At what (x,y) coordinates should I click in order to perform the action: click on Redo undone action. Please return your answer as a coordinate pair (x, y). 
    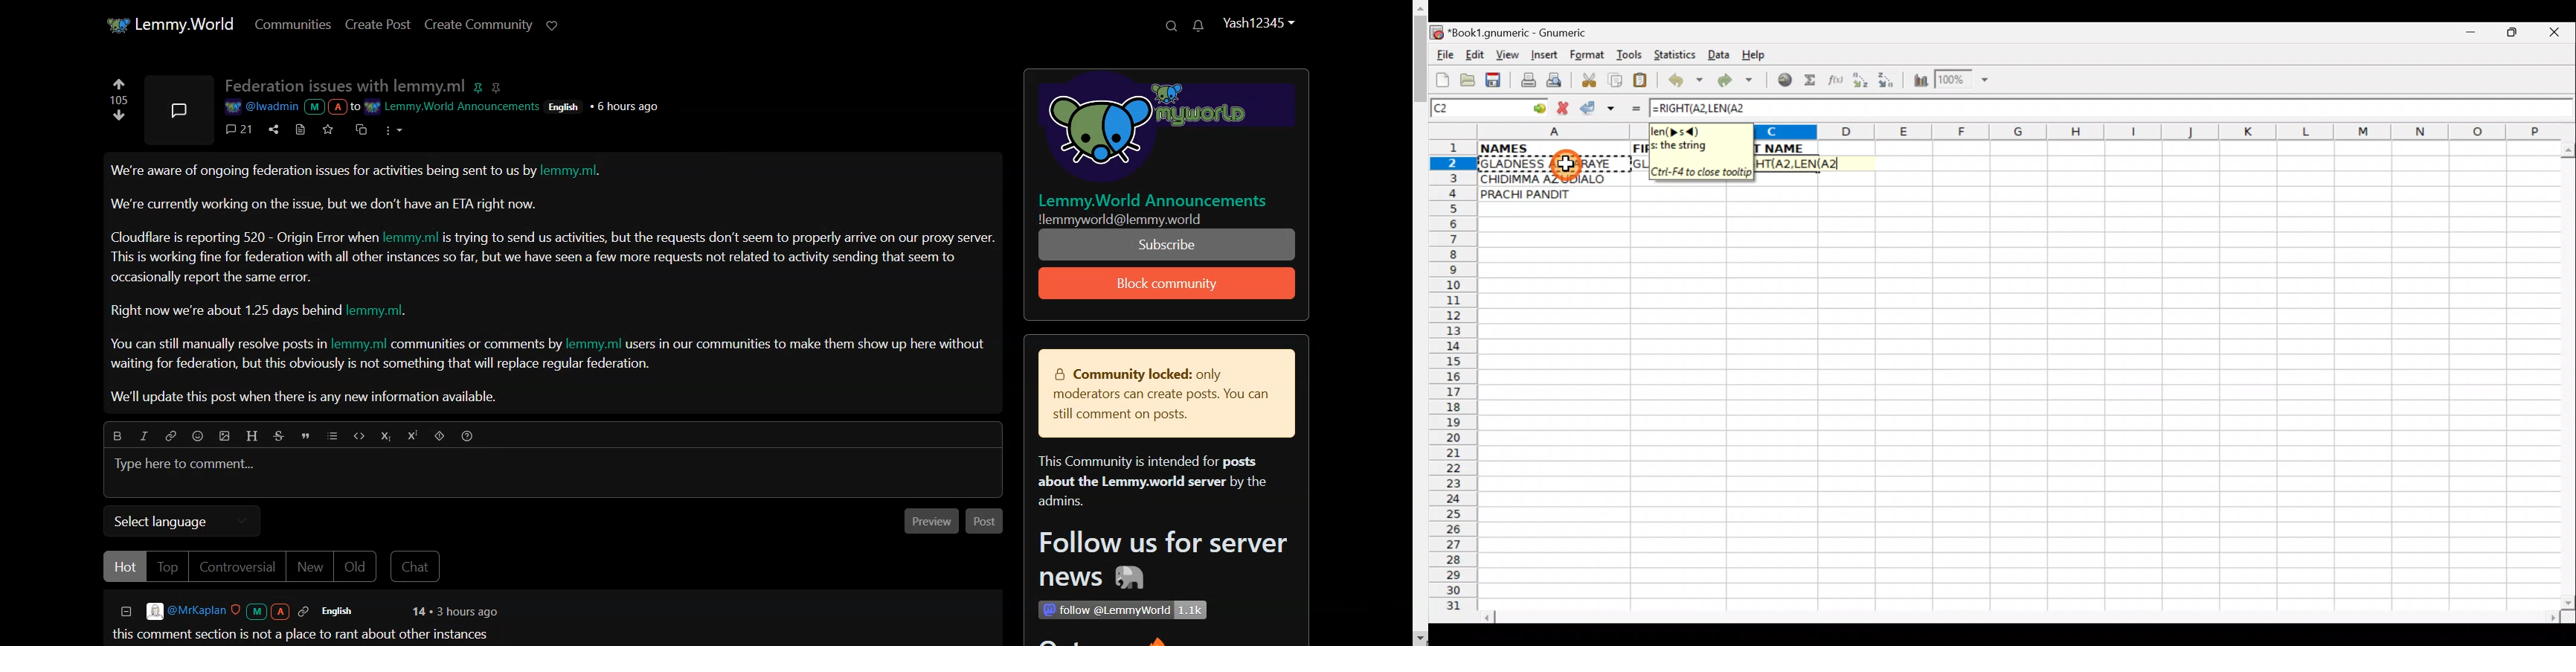
    Looking at the image, I should click on (1738, 82).